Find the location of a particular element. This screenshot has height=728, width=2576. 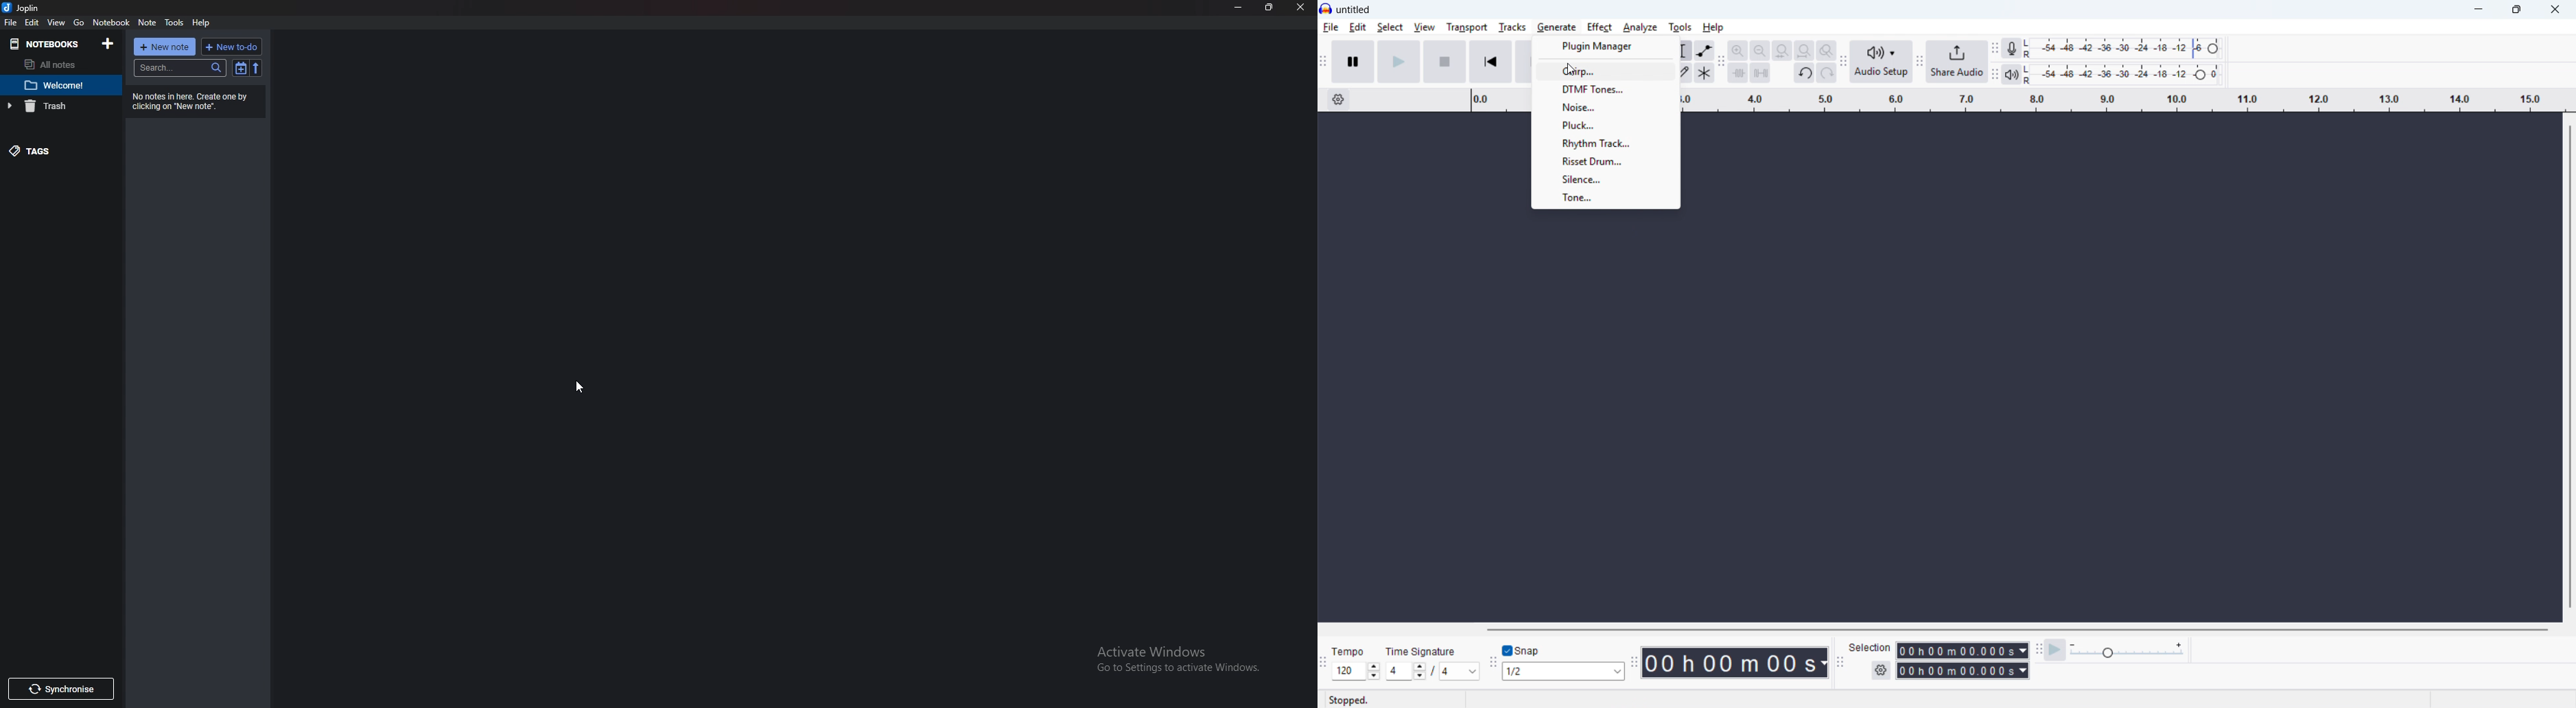

Selection settings  is located at coordinates (1881, 671).